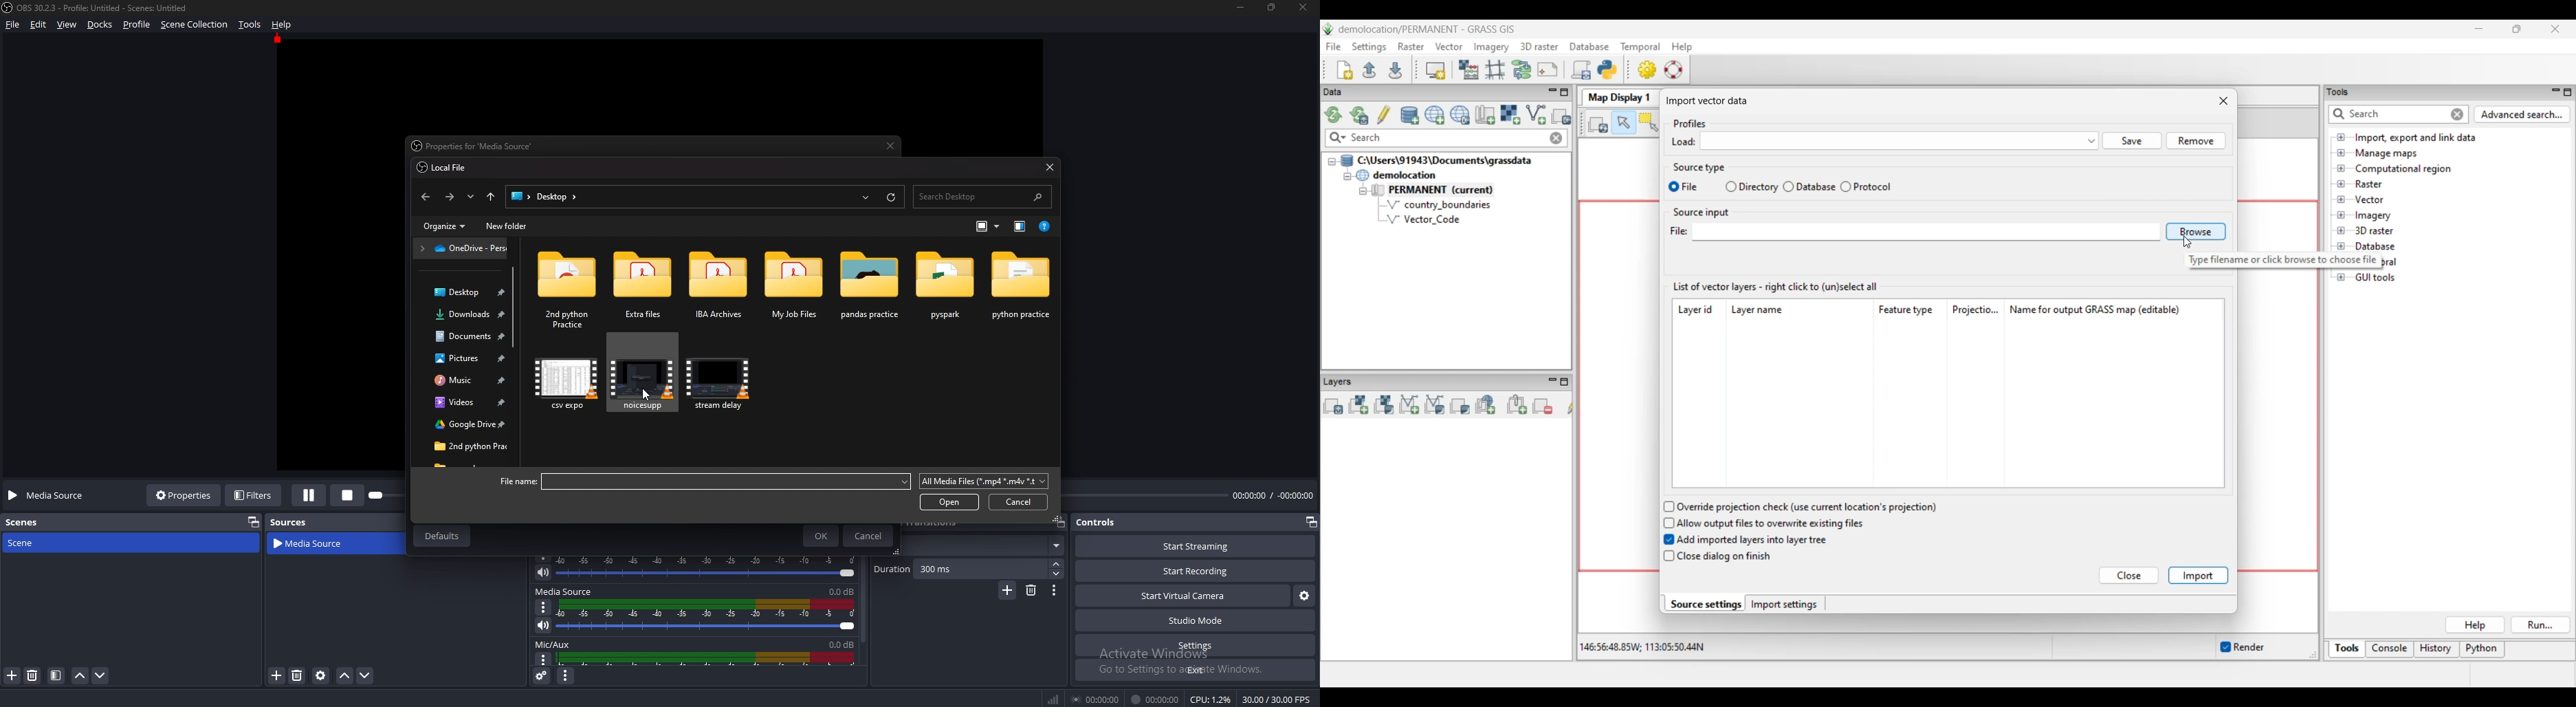 The height and width of the screenshot is (728, 2576). What do you see at coordinates (15, 25) in the screenshot?
I see `File` at bounding box center [15, 25].